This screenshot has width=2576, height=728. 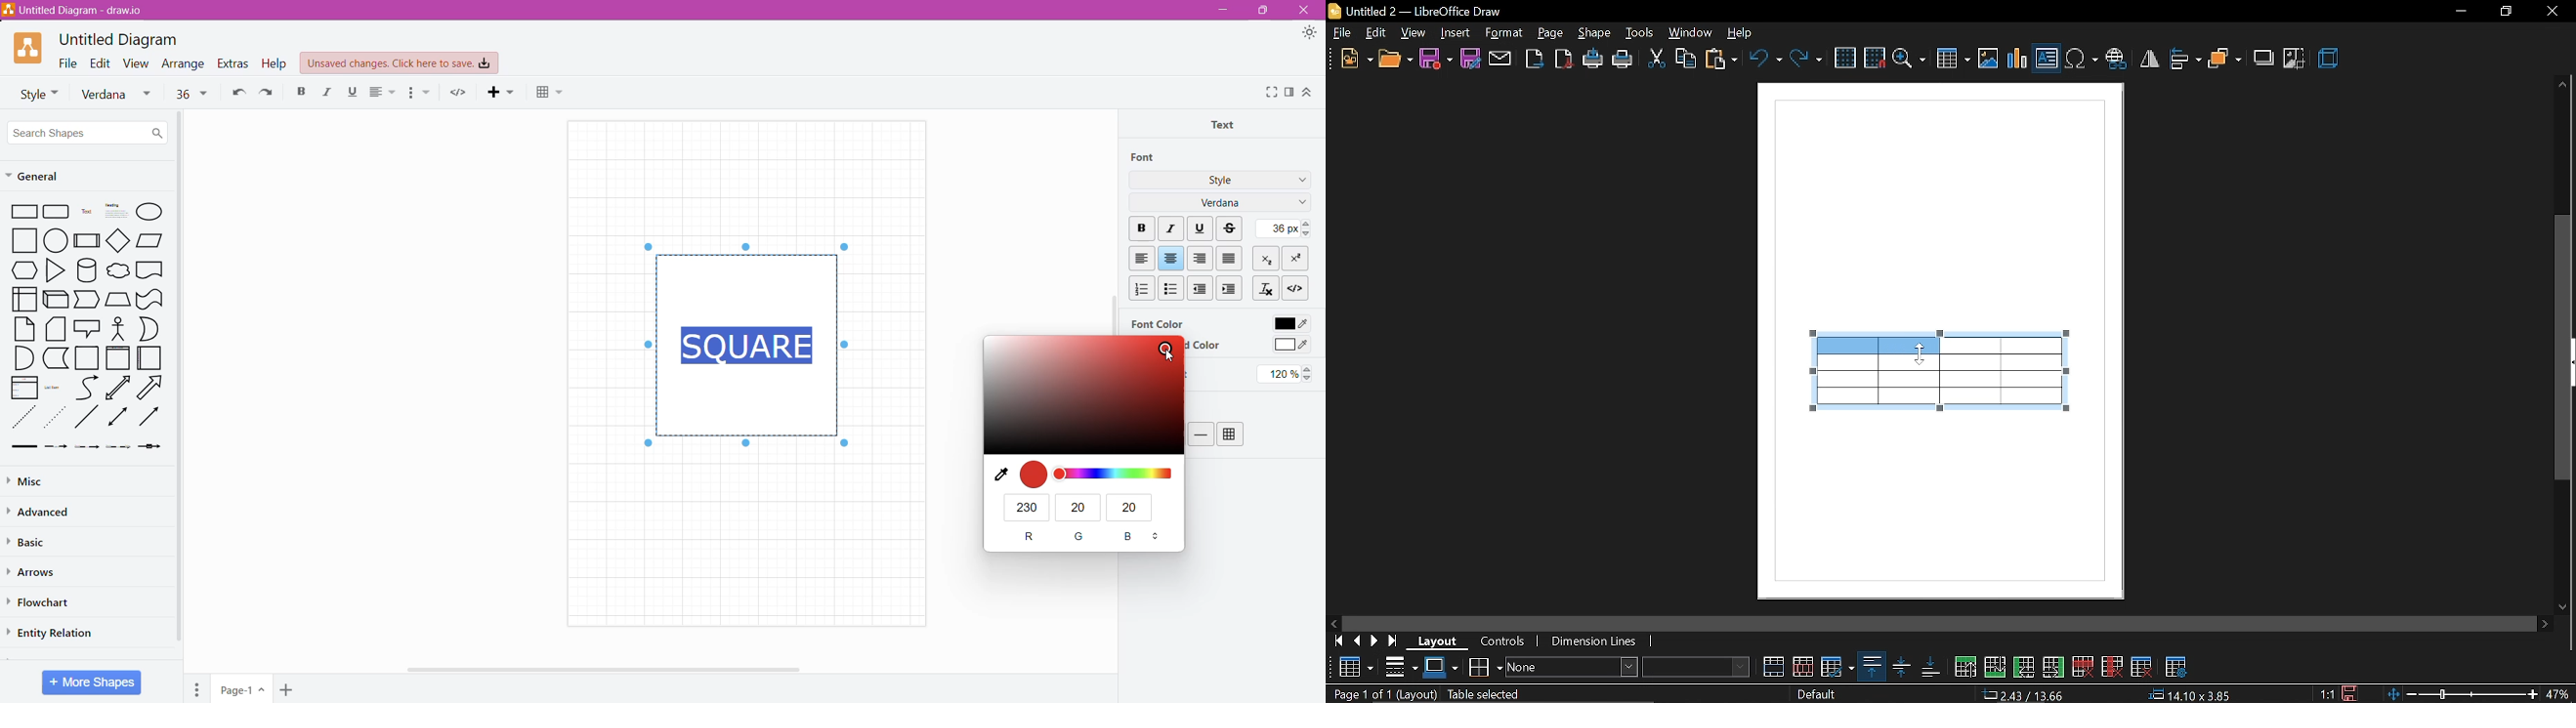 What do you see at coordinates (150, 416) in the screenshot?
I see `Rightward Thick Arrow` at bounding box center [150, 416].